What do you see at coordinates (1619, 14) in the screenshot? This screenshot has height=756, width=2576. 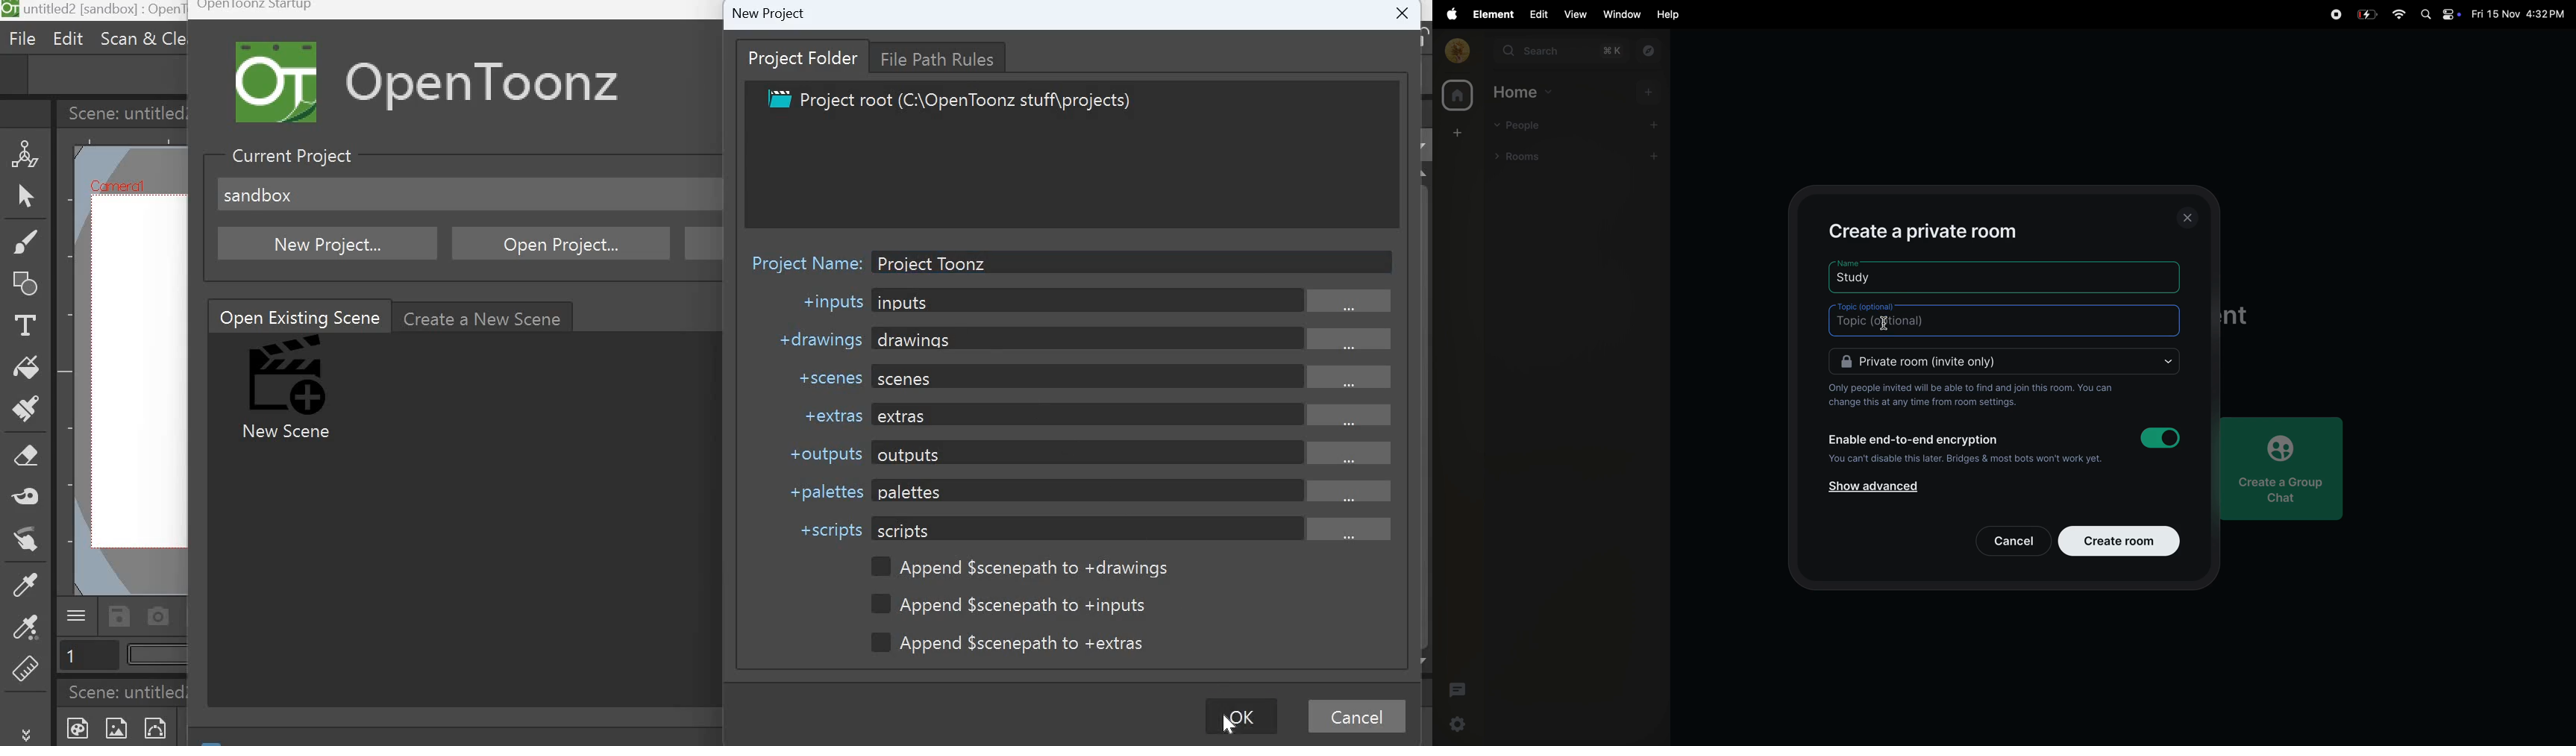 I see `window` at bounding box center [1619, 14].